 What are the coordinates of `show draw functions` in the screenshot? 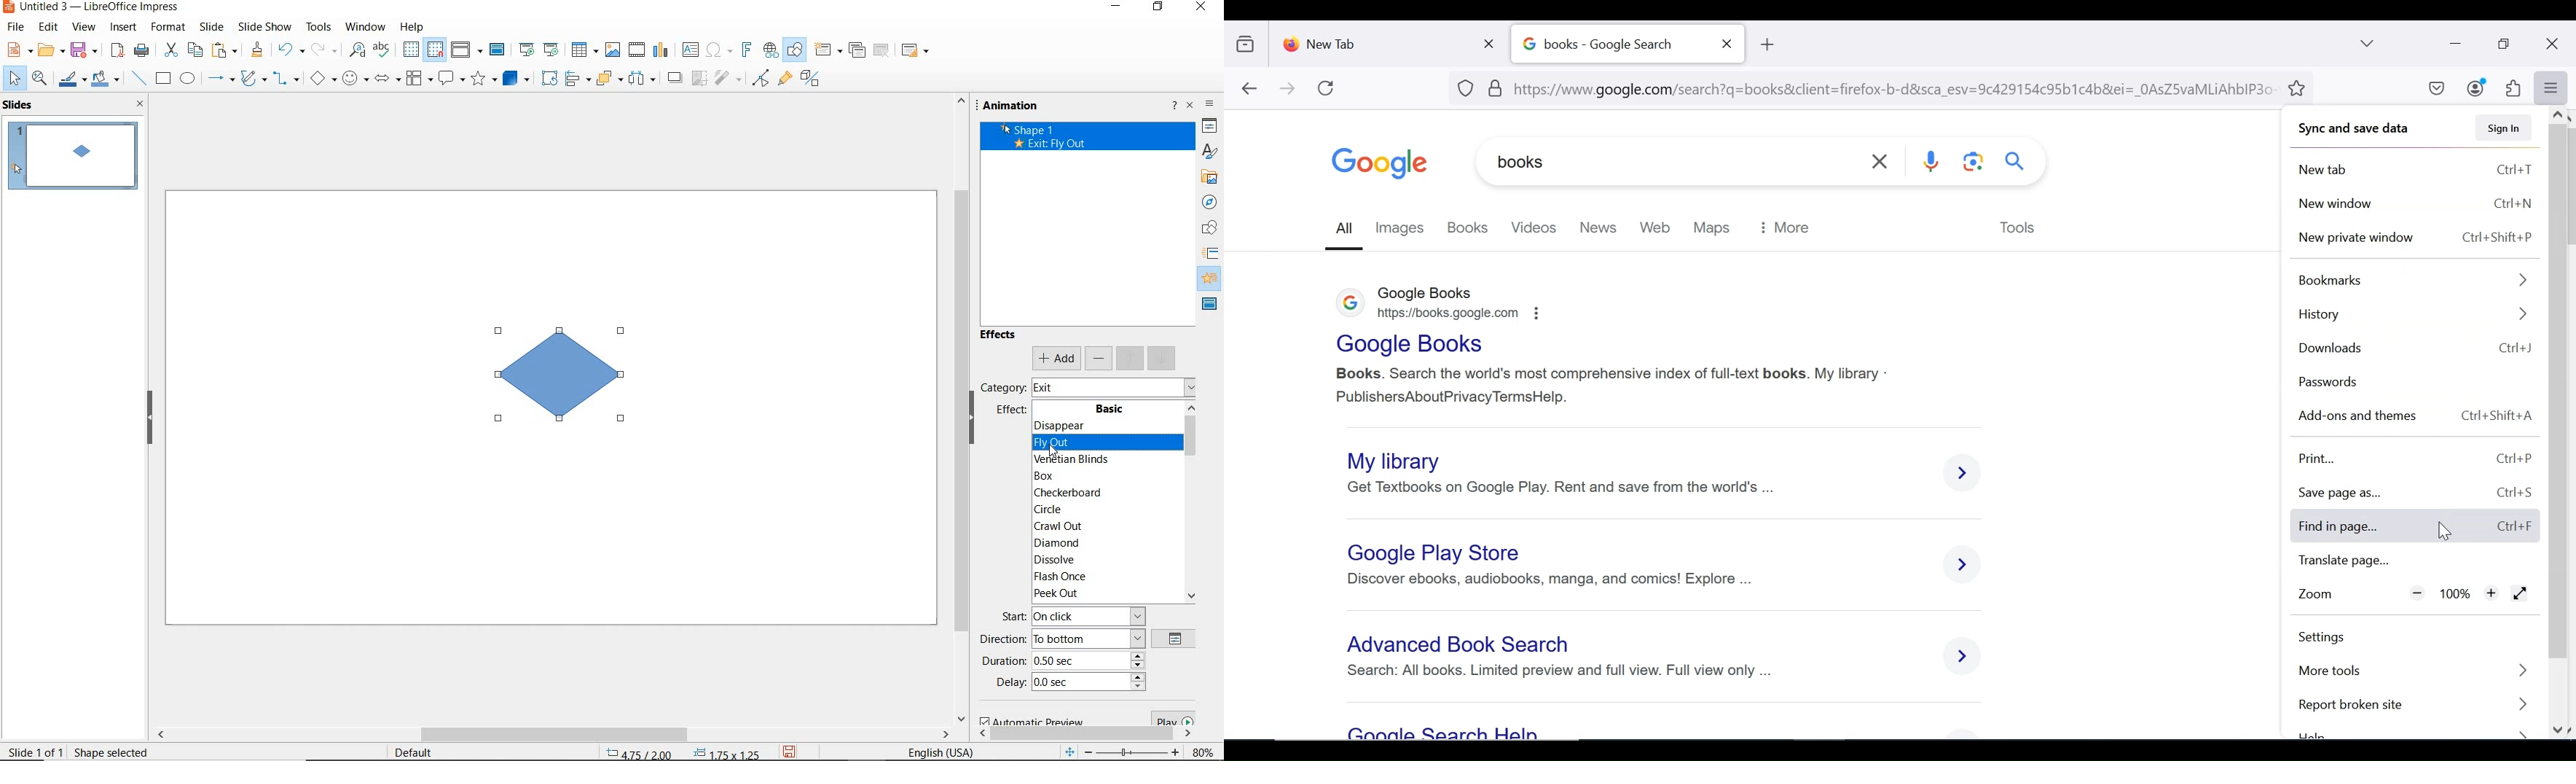 It's located at (794, 50).